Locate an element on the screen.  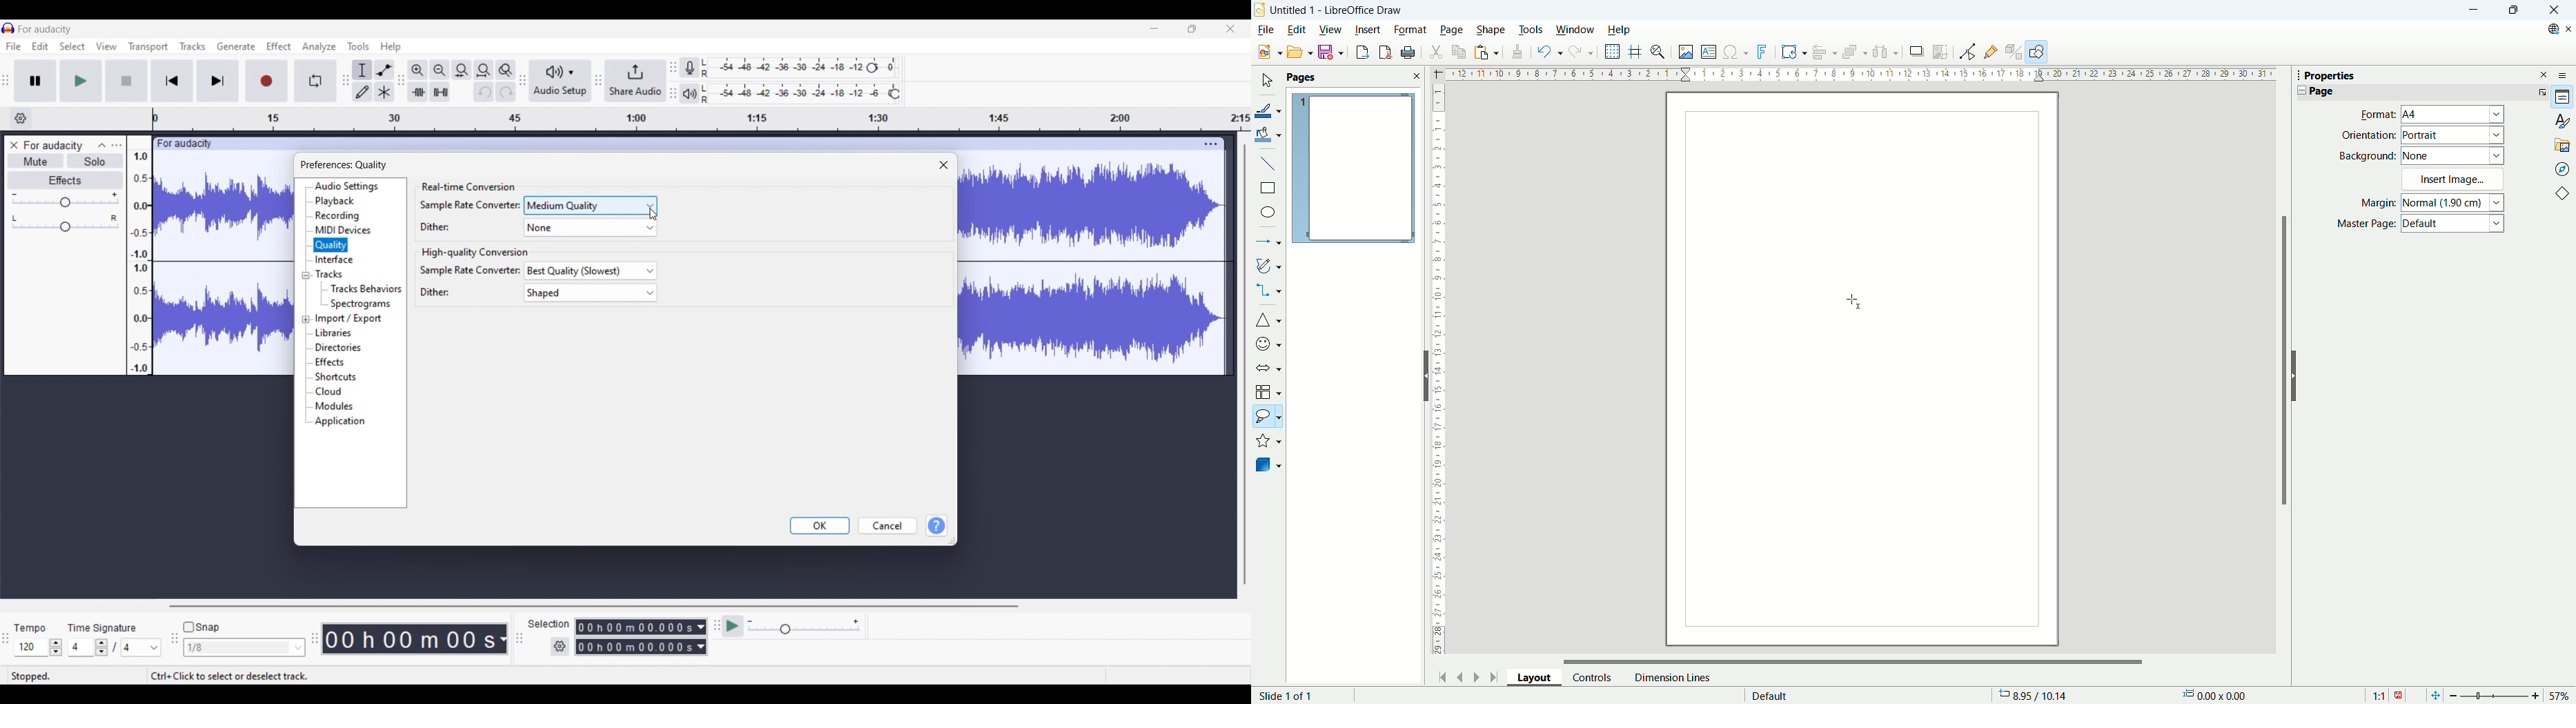
Current timestamp of track is located at coordinates (415, 639).